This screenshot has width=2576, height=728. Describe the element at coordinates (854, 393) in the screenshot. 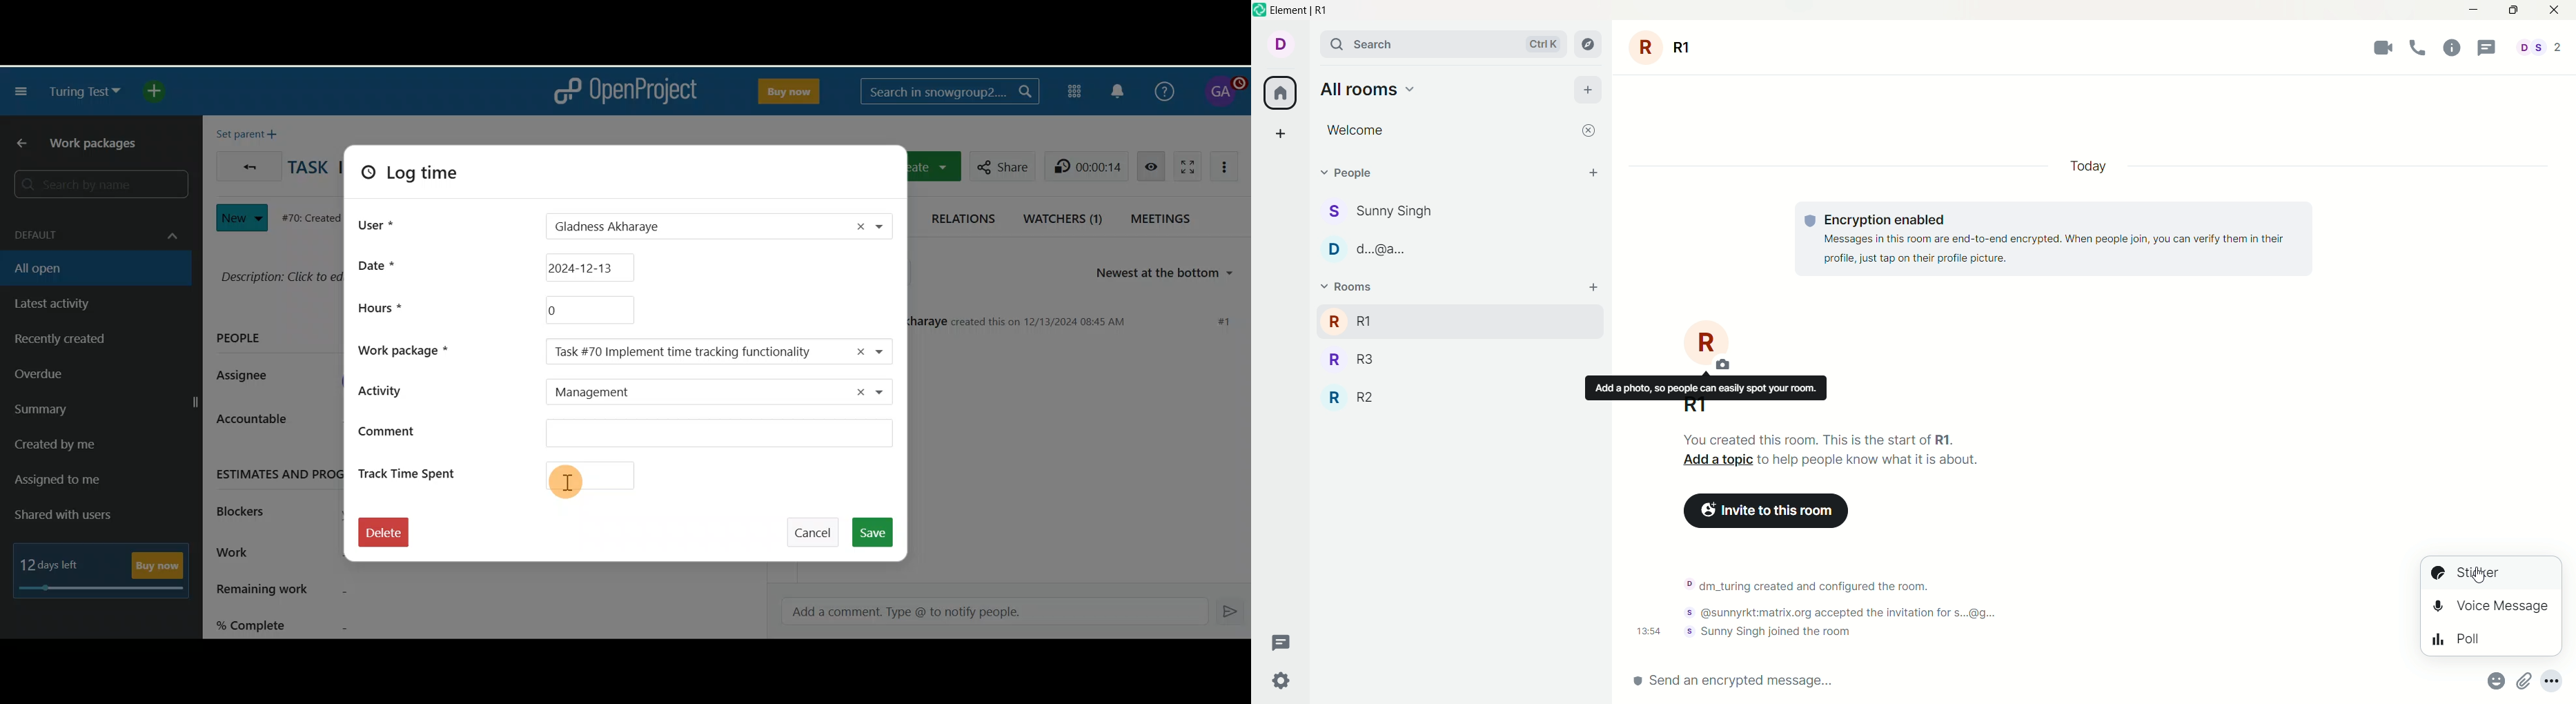

I see `Remove` at that location.